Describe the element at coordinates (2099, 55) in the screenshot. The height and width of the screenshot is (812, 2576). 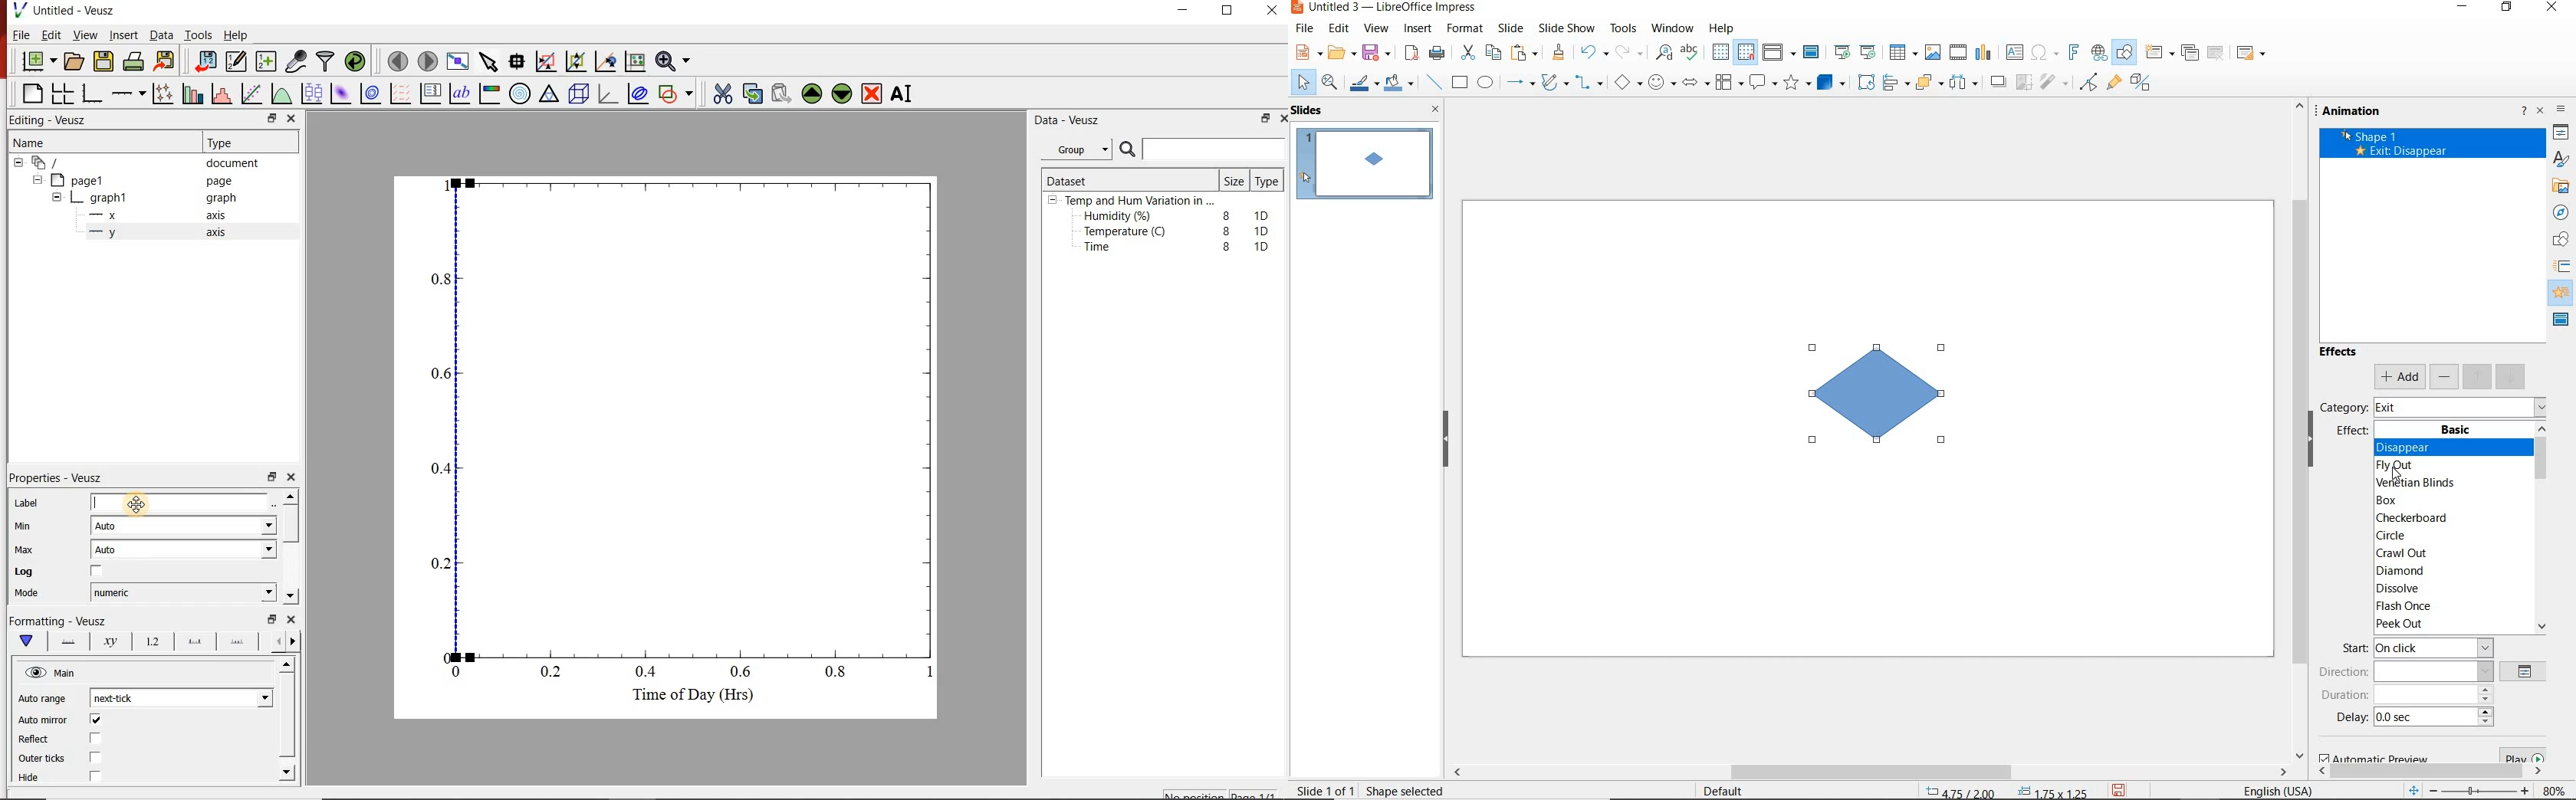
I see `insert hyperlink` at that location.